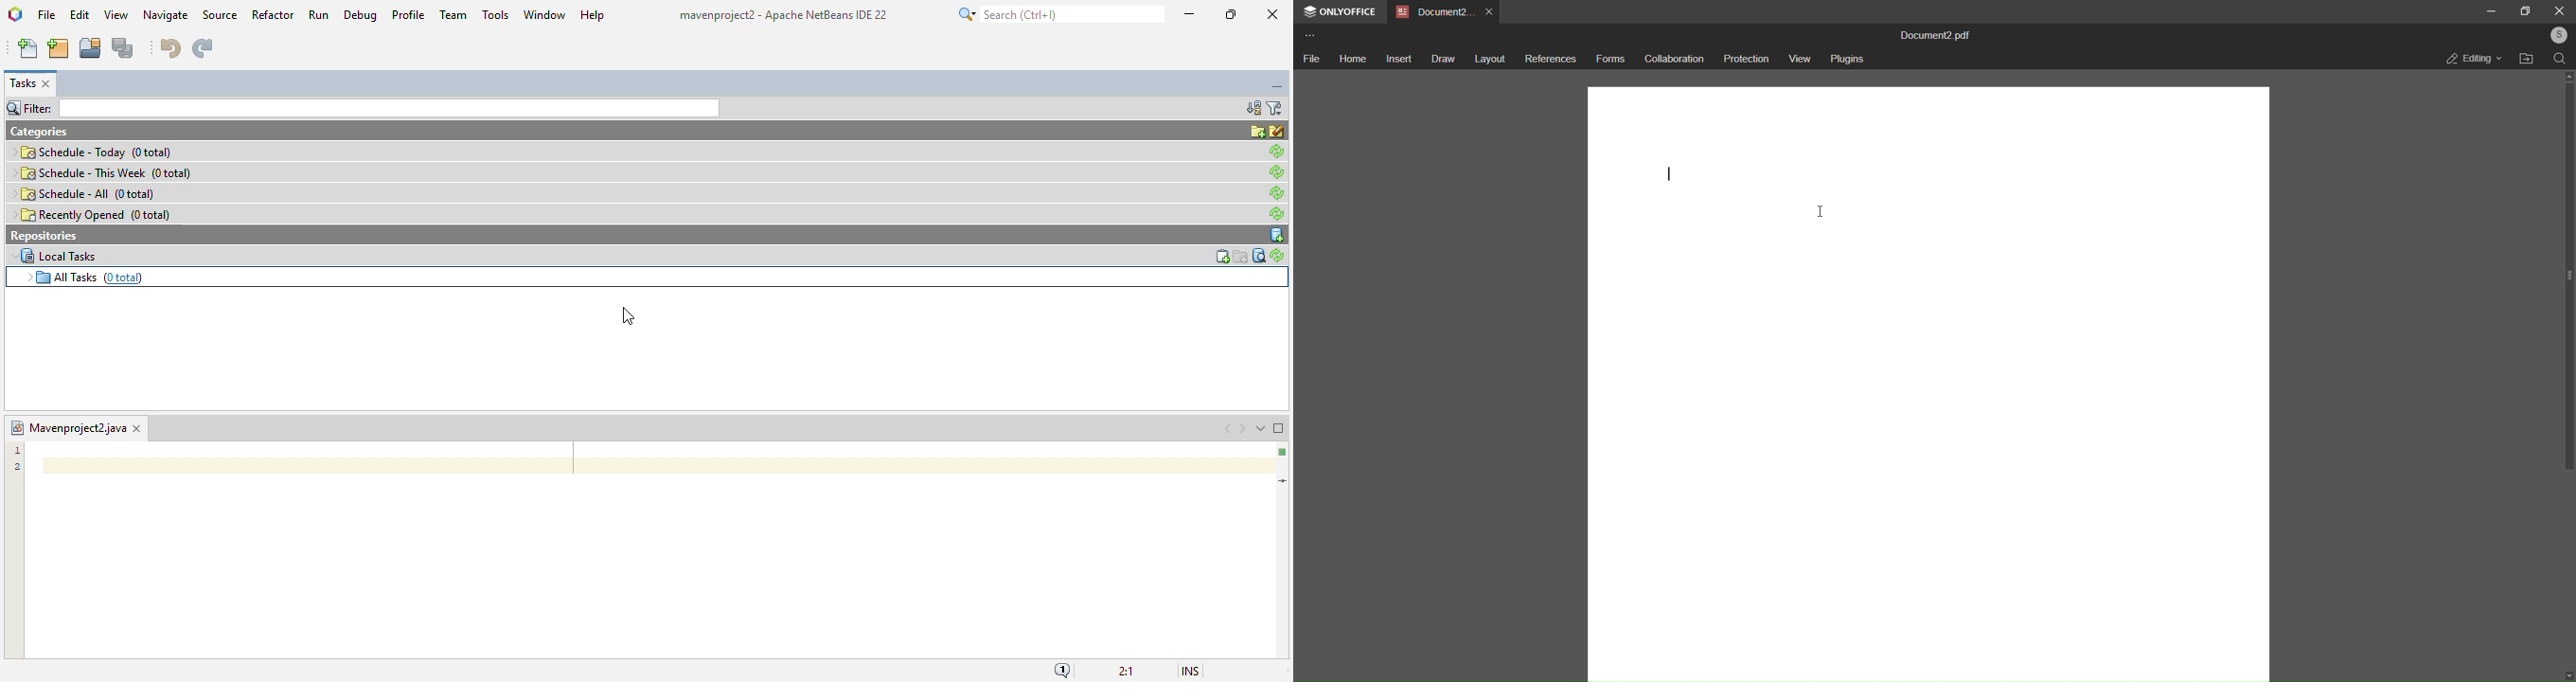 This screenshot has height=700, width=2576. I want to click on layout, so click(1490, 60).